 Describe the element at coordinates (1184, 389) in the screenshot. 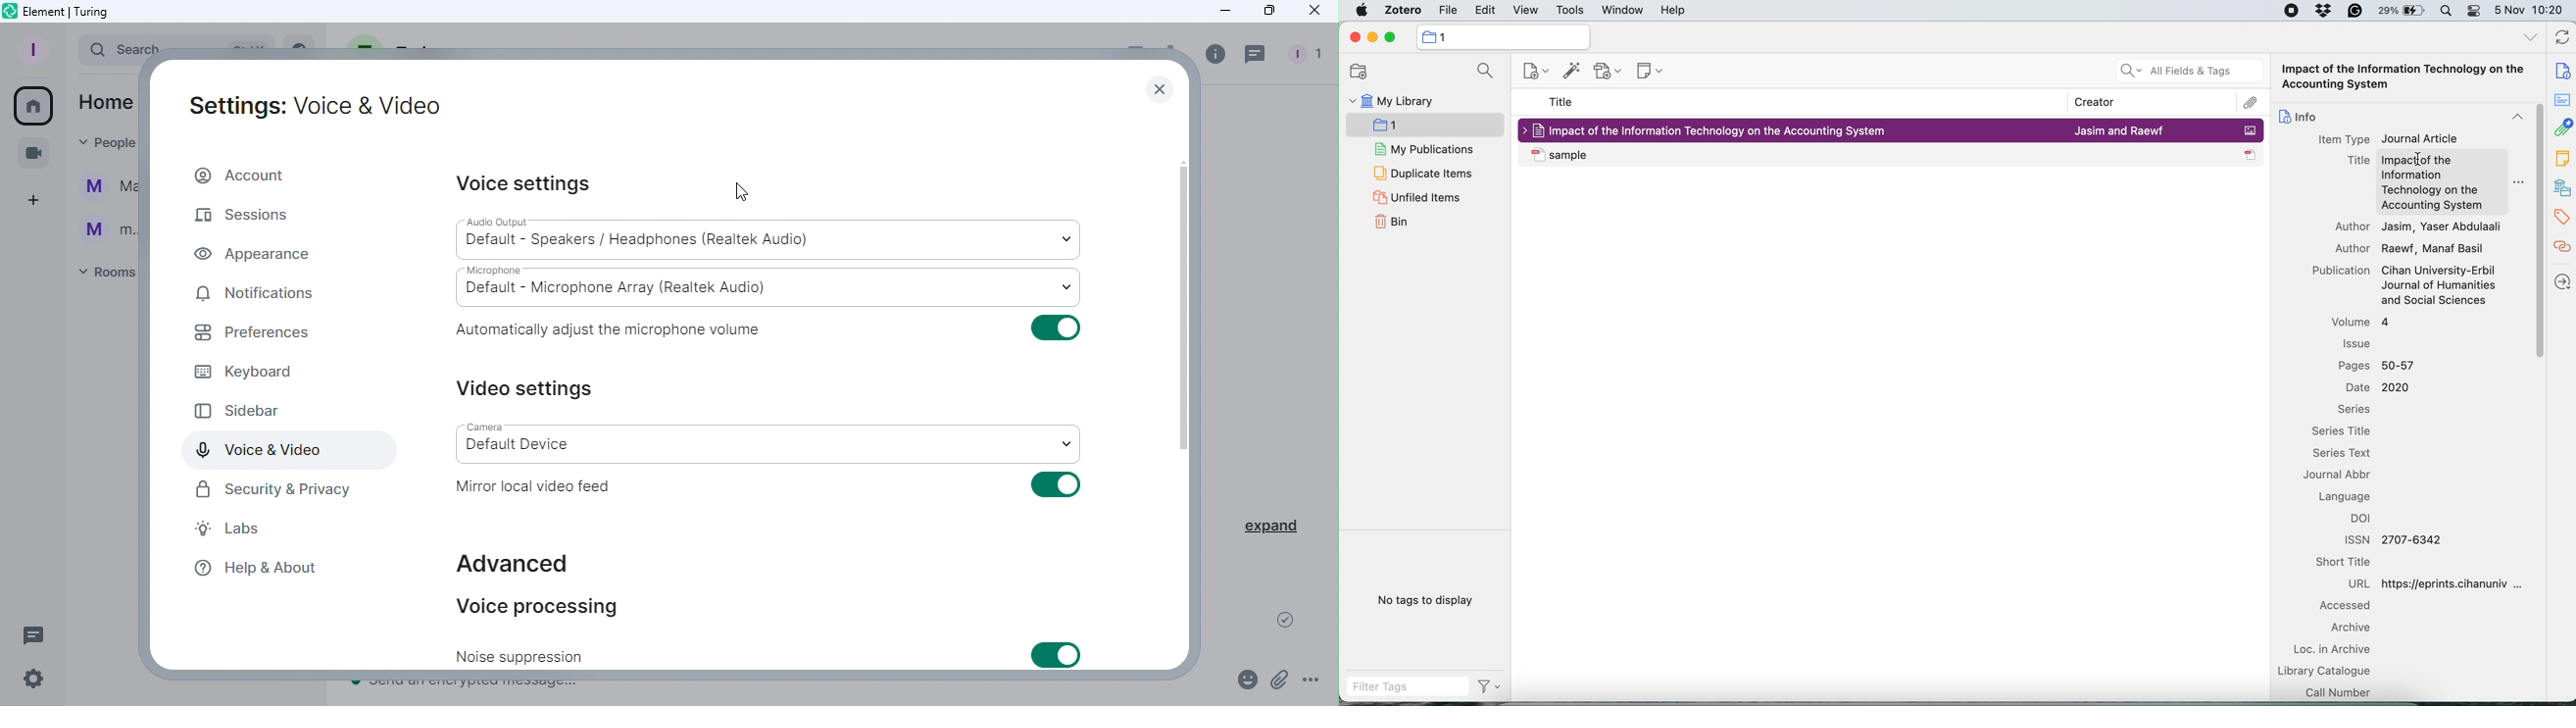

I see `Scroll bar` at that location.